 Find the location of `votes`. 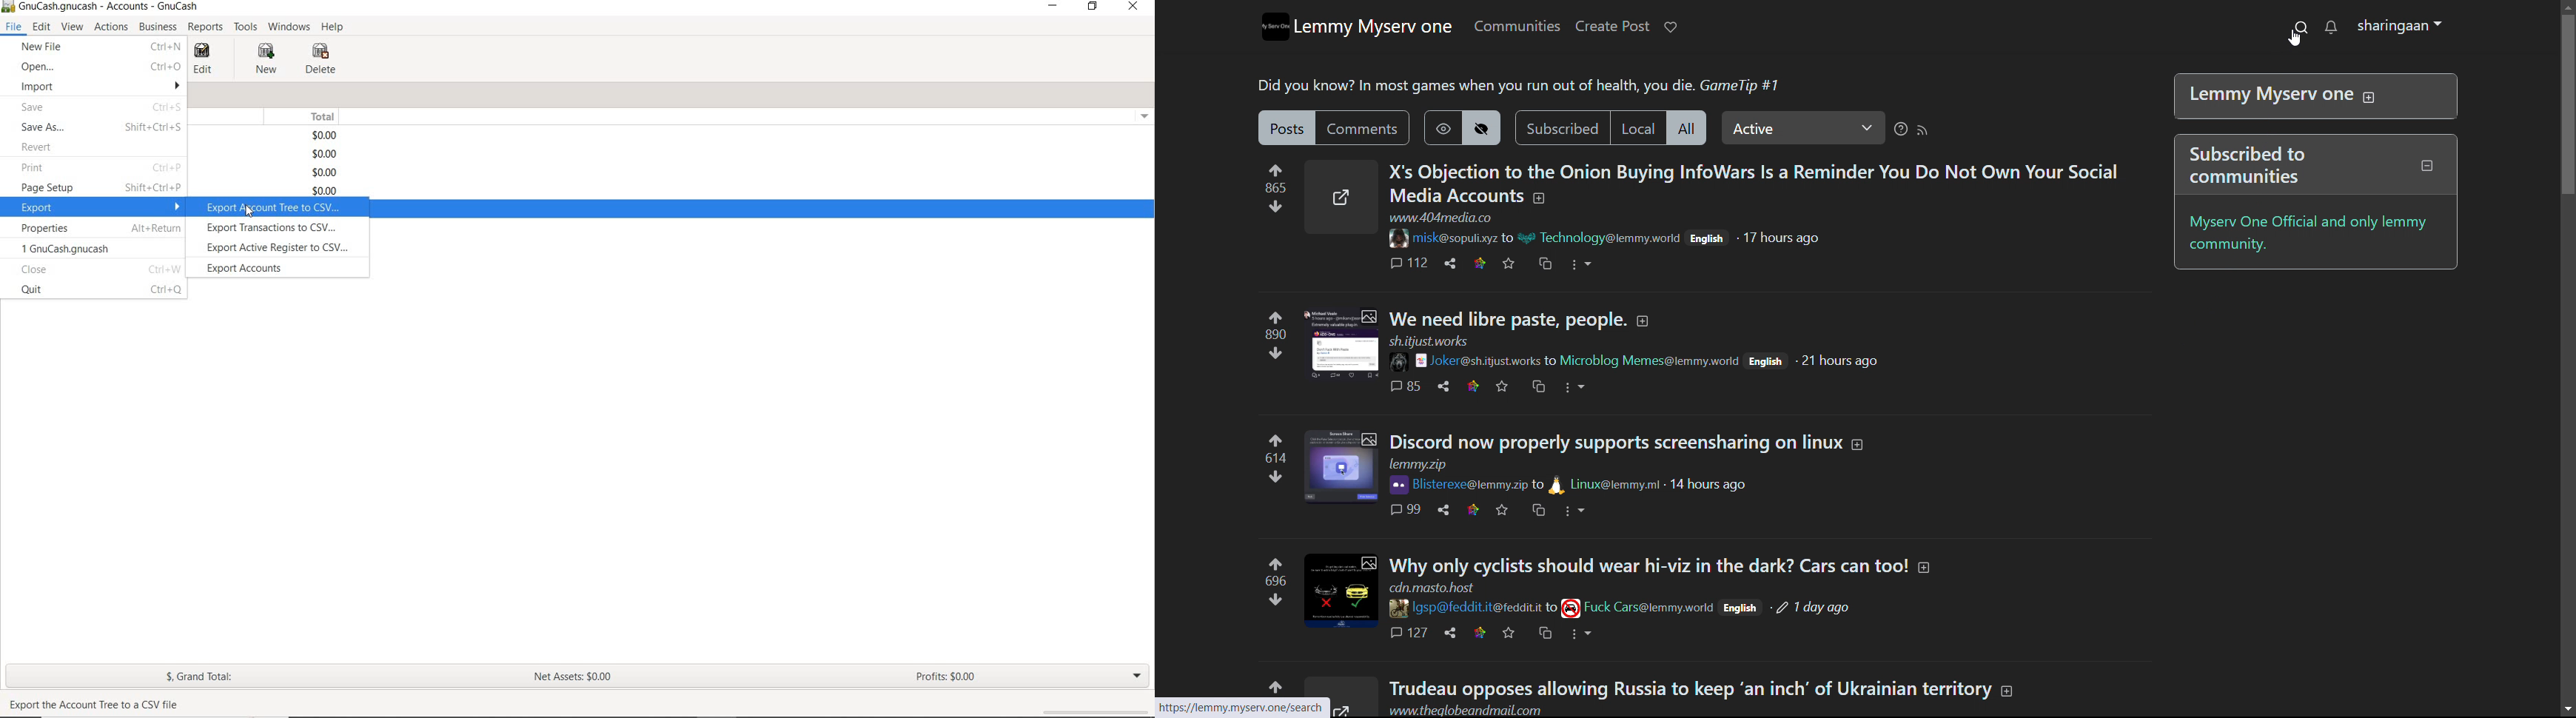

votes is located at coordinates (1272, 582).